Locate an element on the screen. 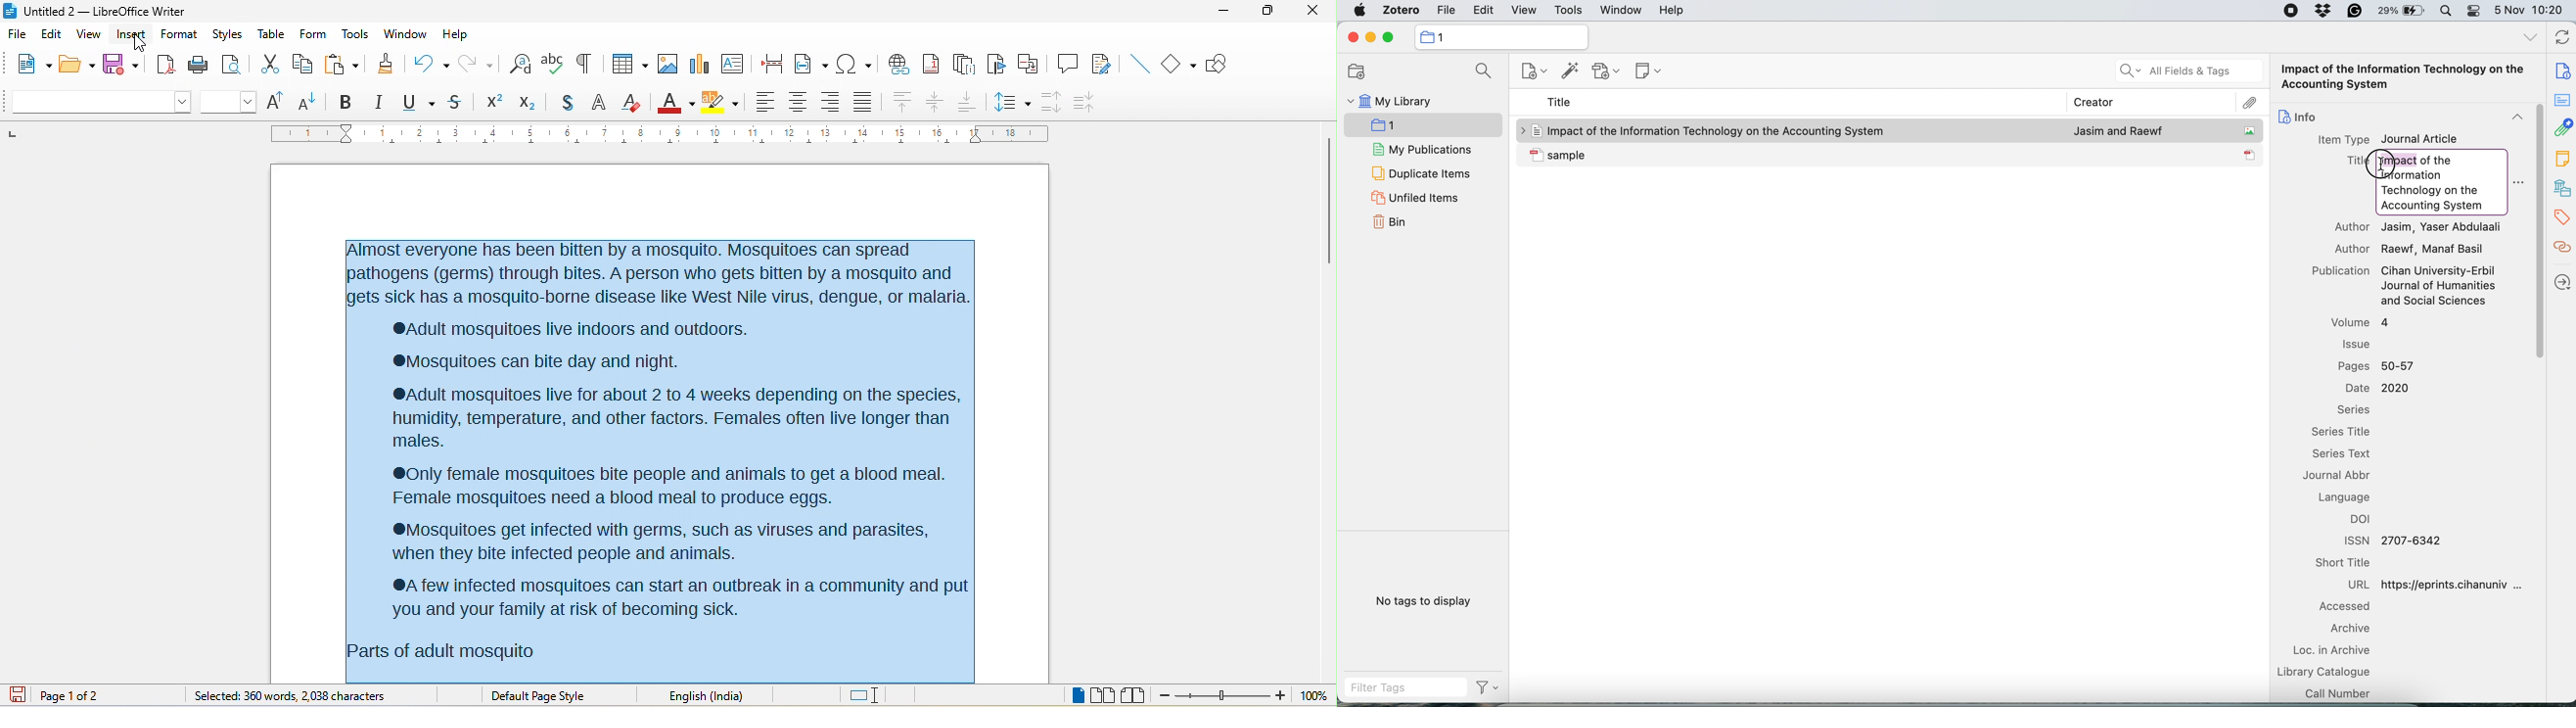  file is located at coordinates (17, 35).